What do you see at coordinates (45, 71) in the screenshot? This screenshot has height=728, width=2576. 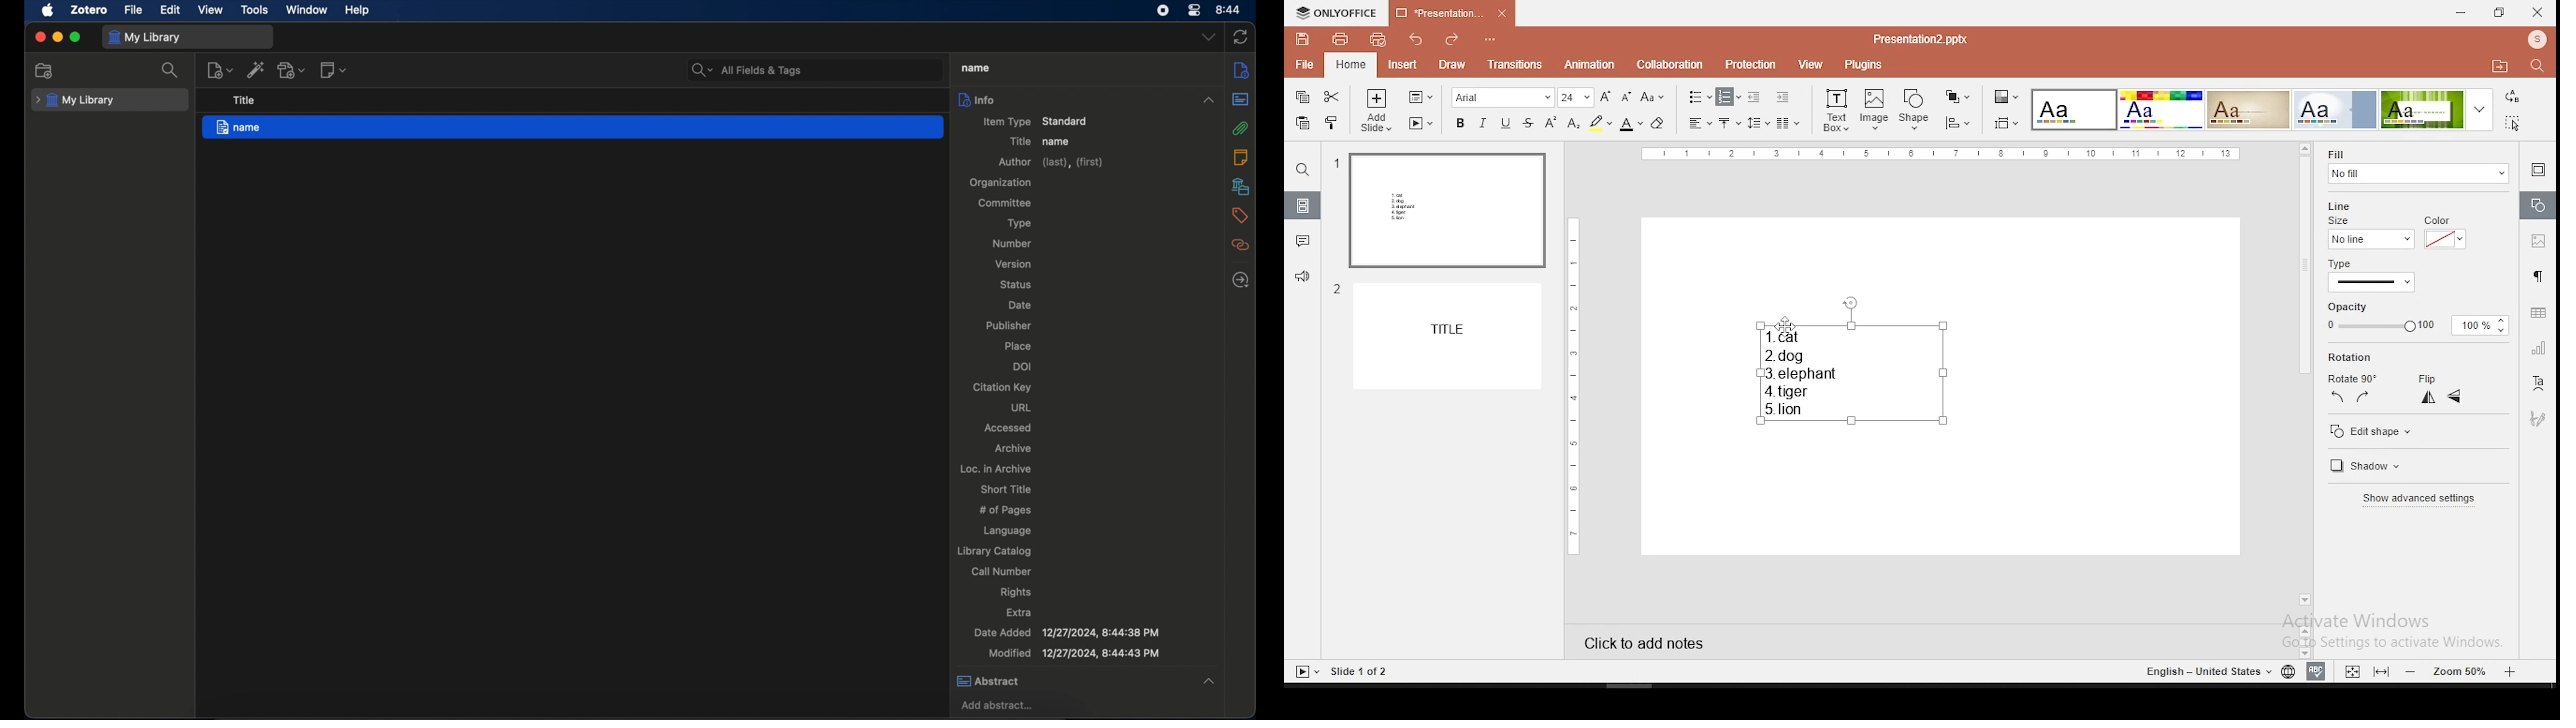 I see `new collection` at bounding box center [45, 71].